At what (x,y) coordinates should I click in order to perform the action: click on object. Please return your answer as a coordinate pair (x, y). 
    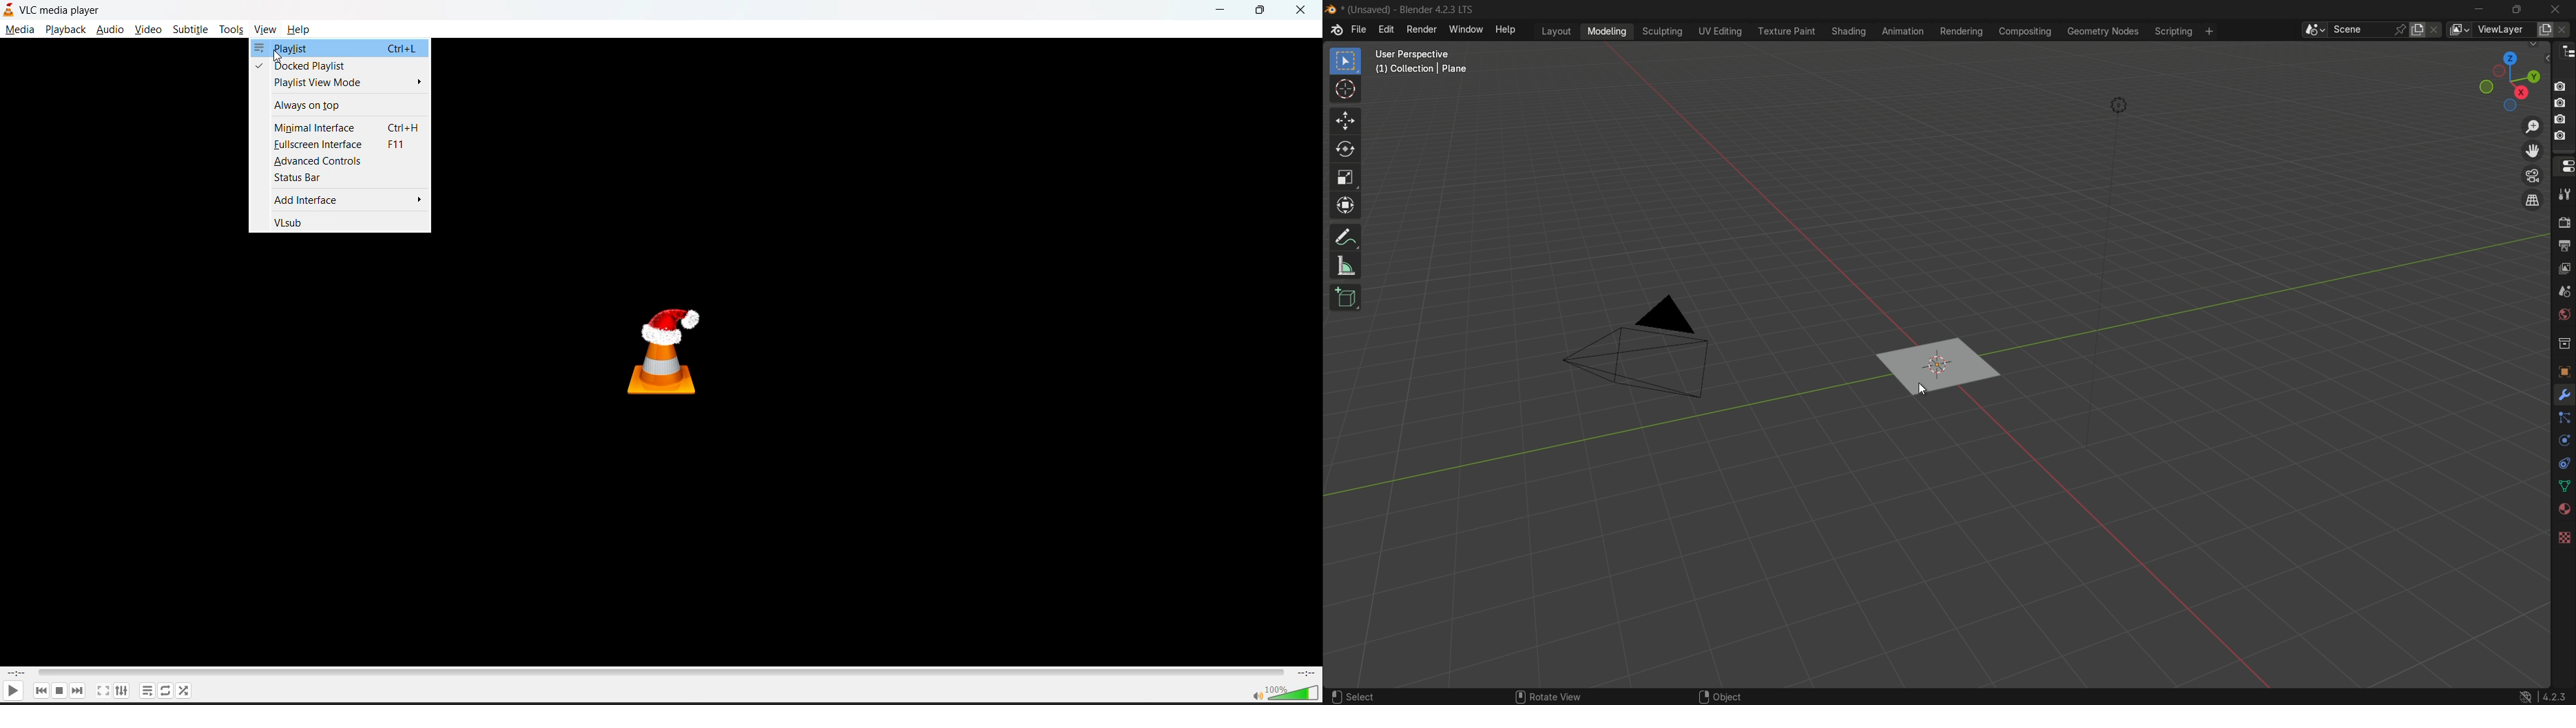
    Looking at the image, I should click on (2563, 371).